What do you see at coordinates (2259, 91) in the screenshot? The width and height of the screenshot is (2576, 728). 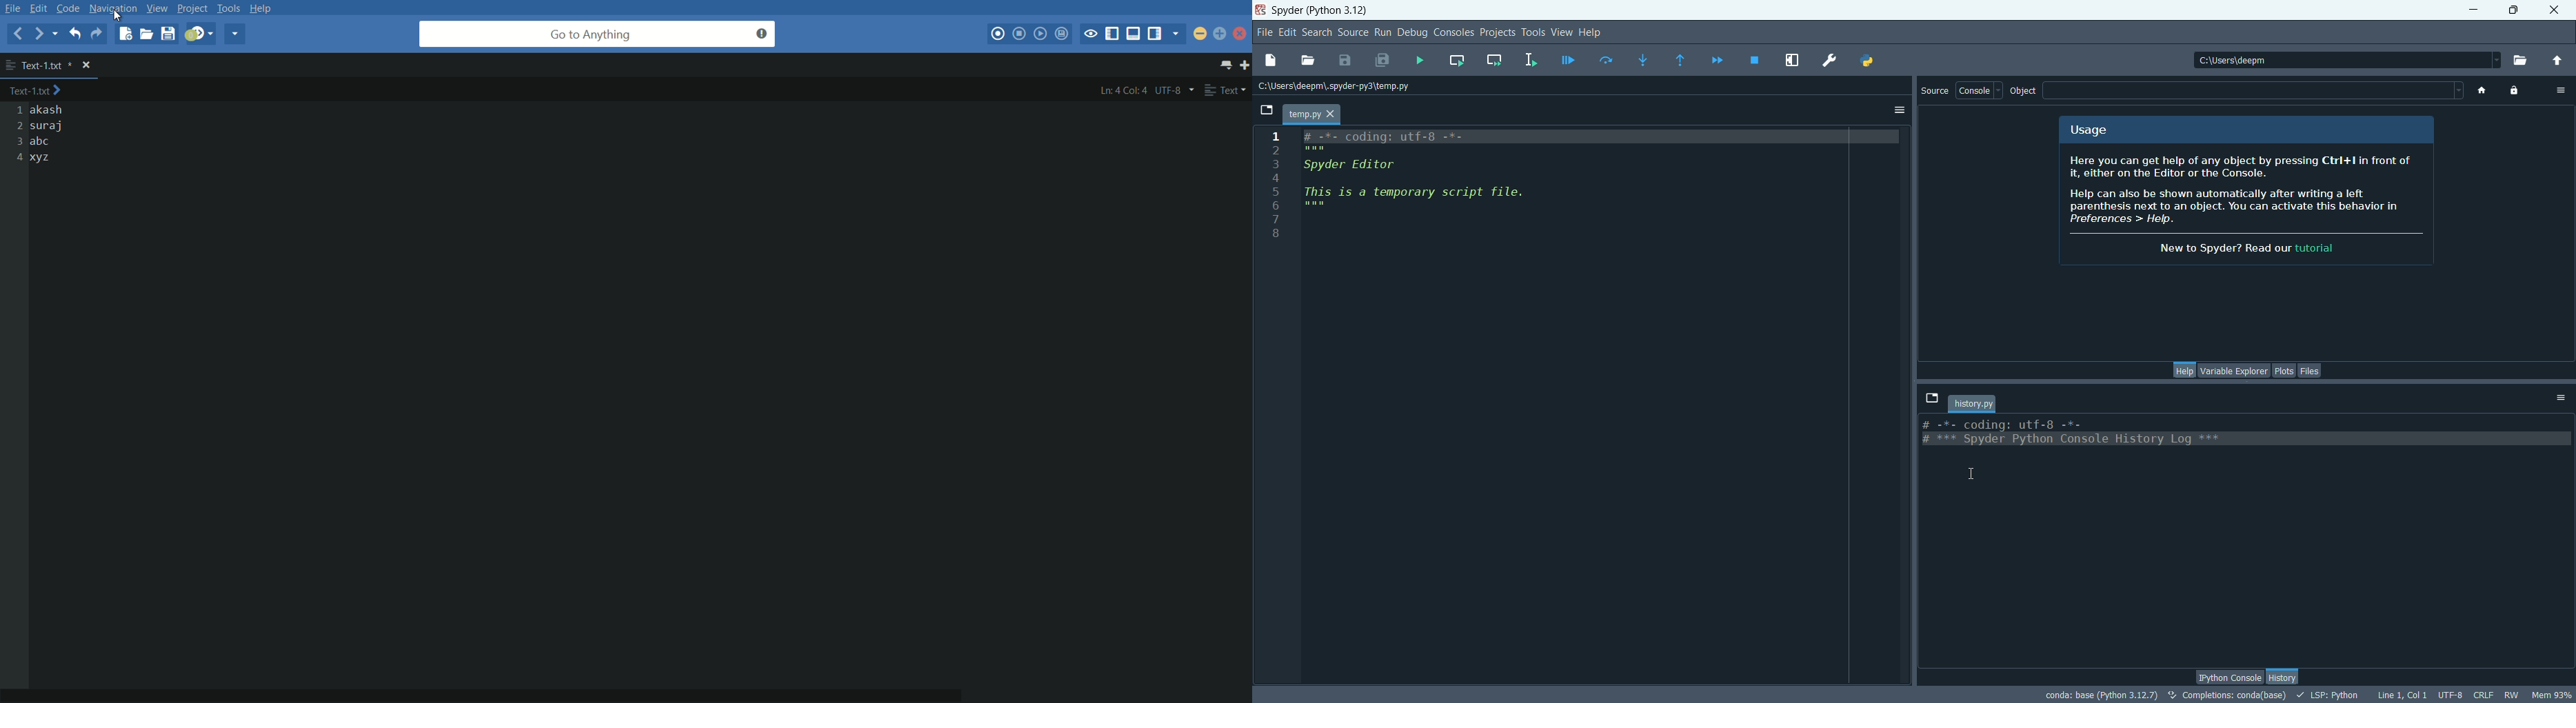 I see `blank space` at bounding box center [2259, 91].